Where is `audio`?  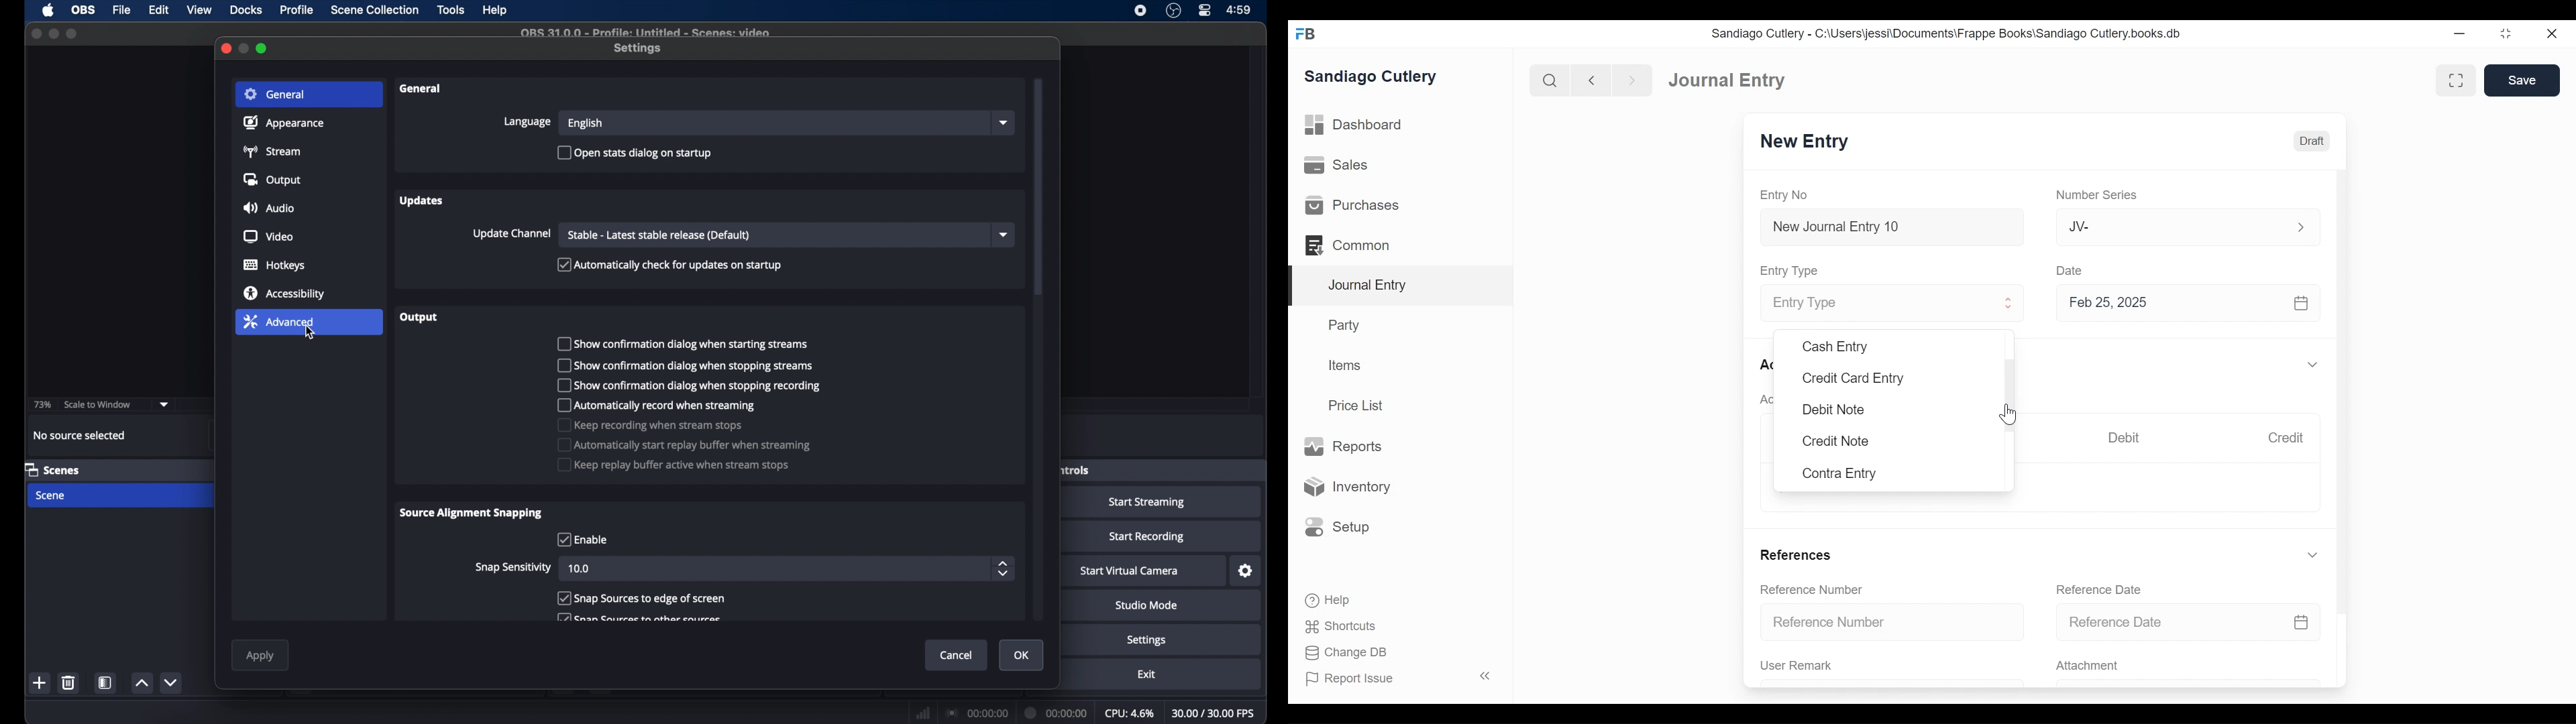 audio is located at coordinates (270, 208).